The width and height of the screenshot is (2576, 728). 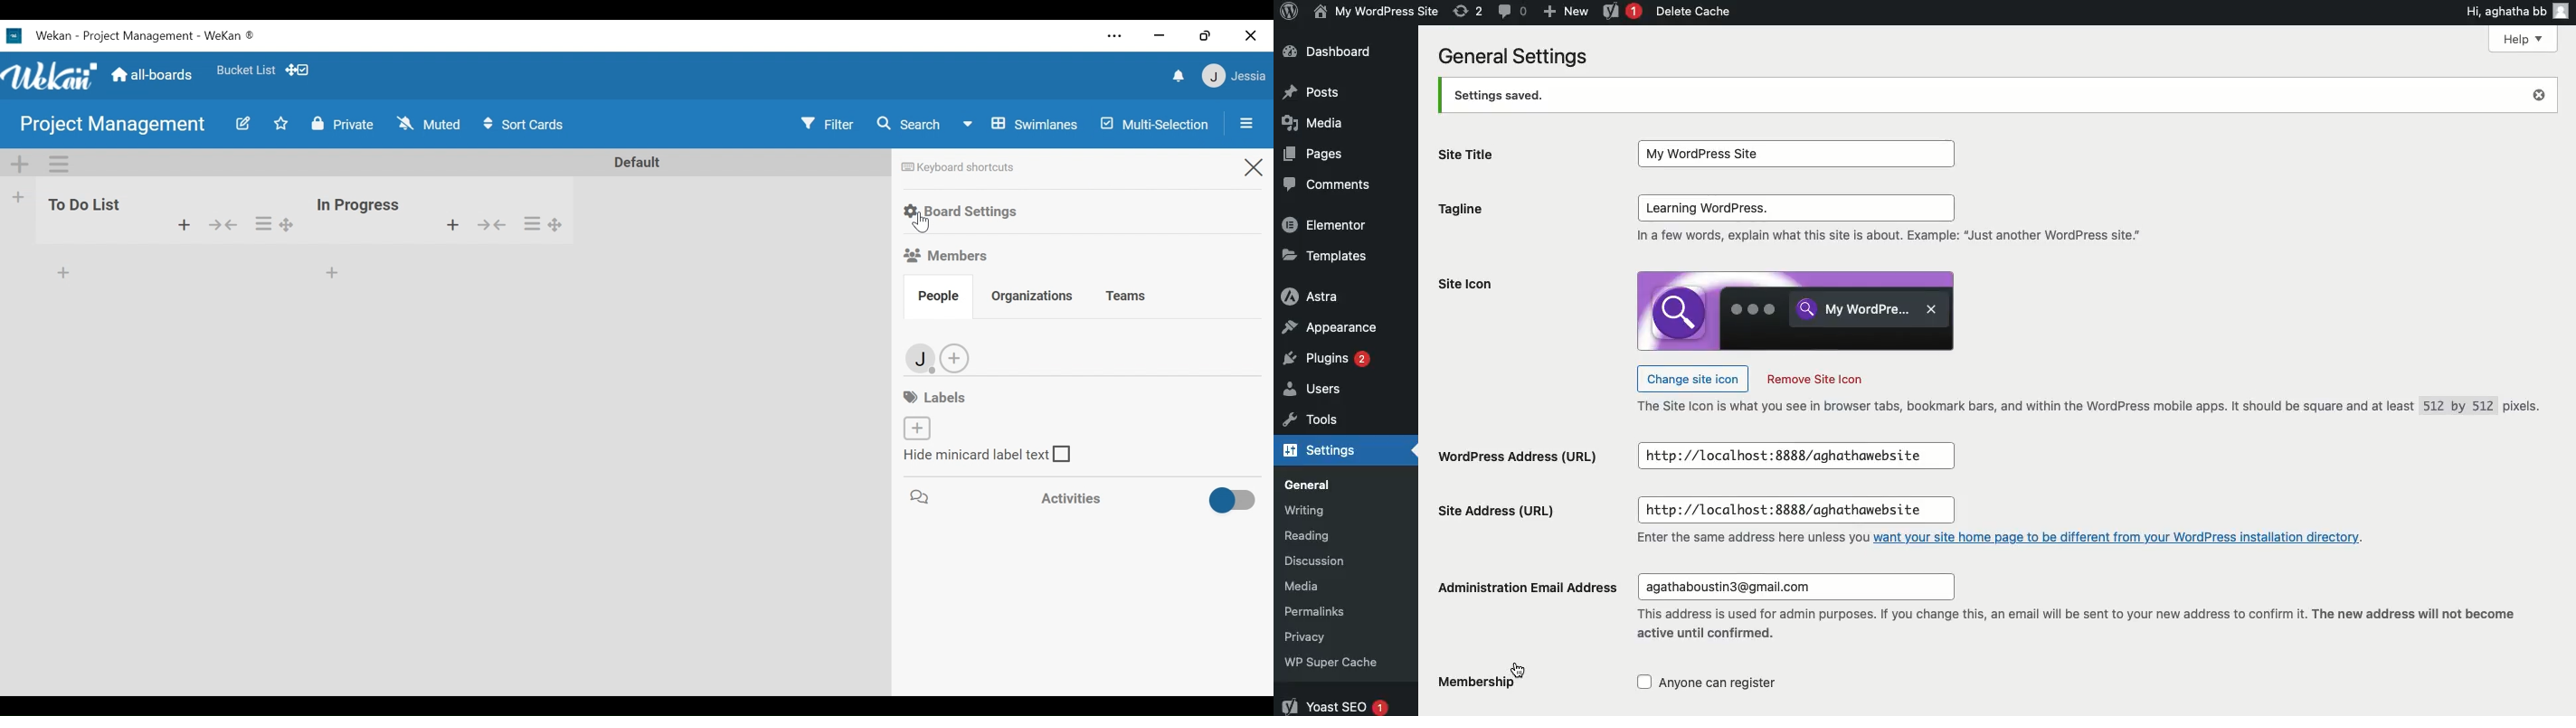 I want to click on add, so click(x=58, y=270).